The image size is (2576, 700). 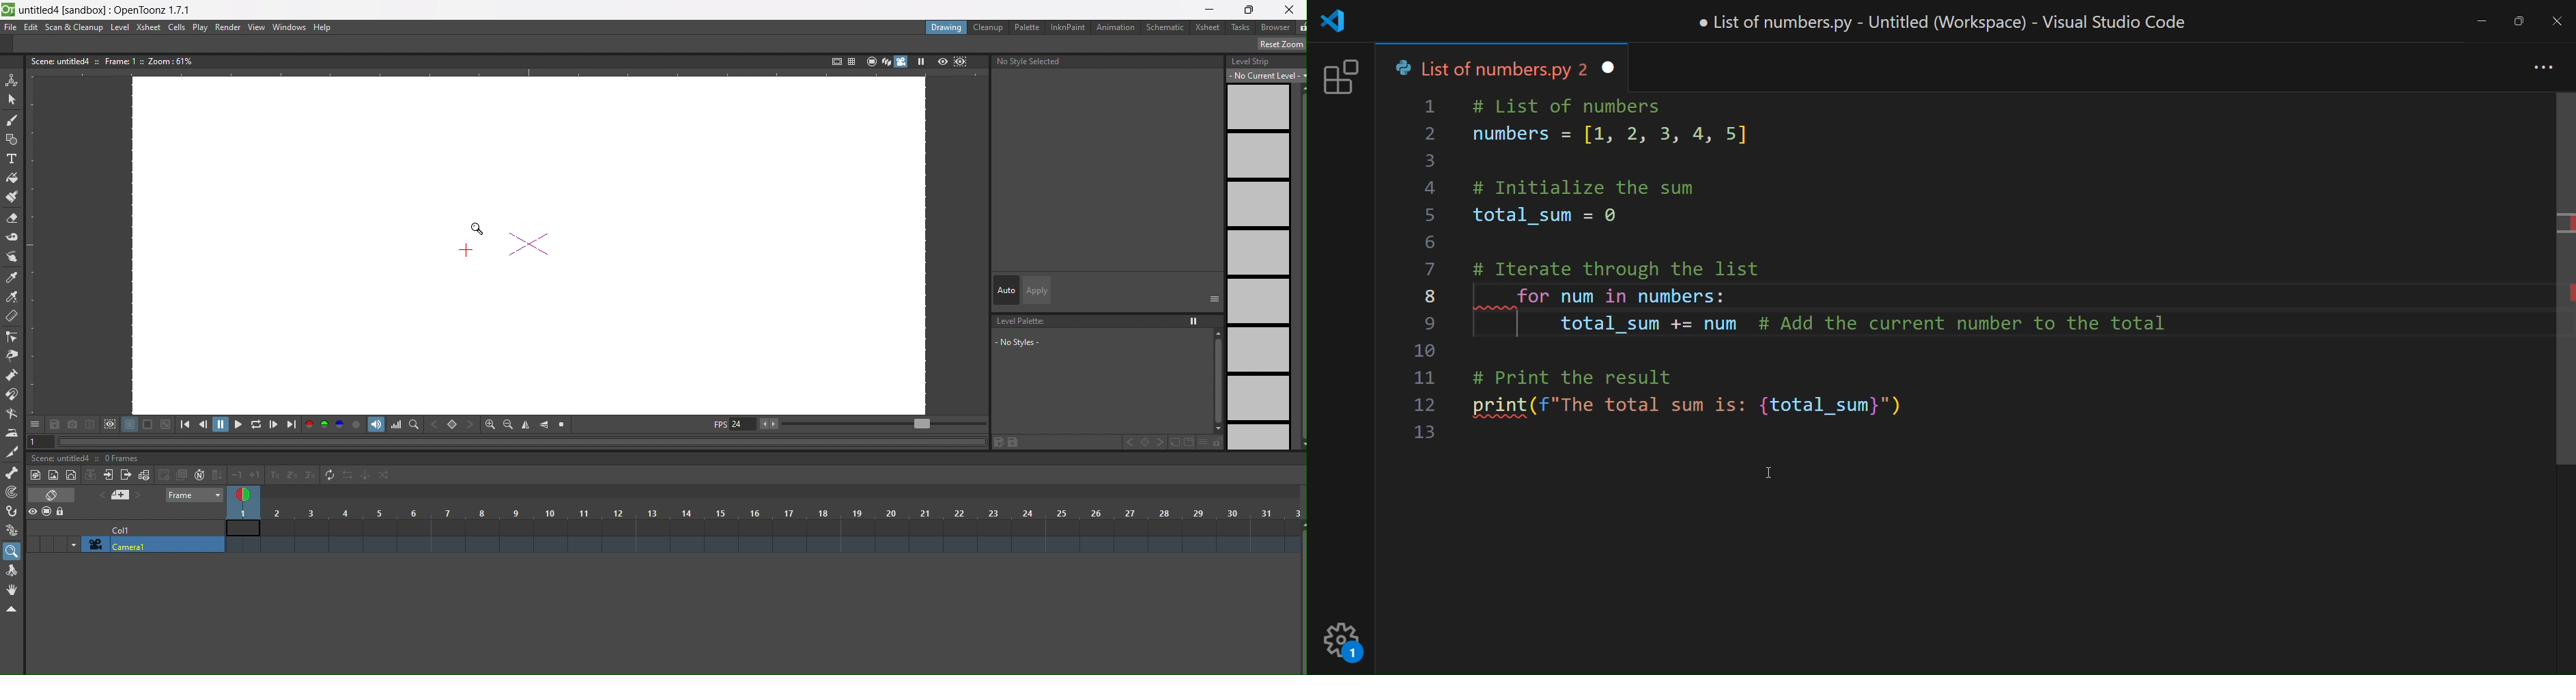 I want to click on animation, so click(x=1116, y=27).